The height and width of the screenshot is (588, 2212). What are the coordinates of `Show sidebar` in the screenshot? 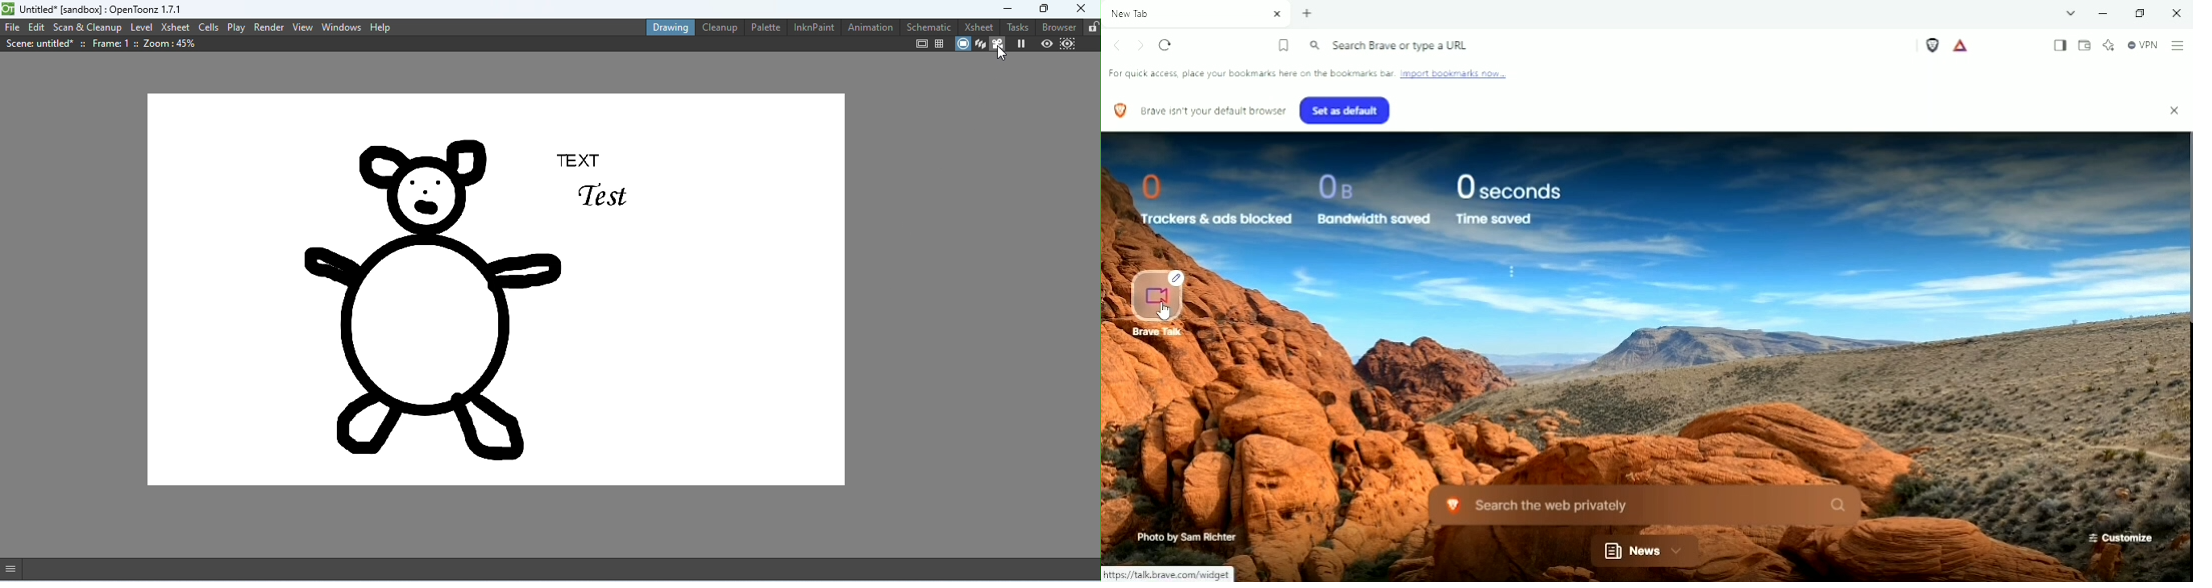 It's located at (2061, 45).